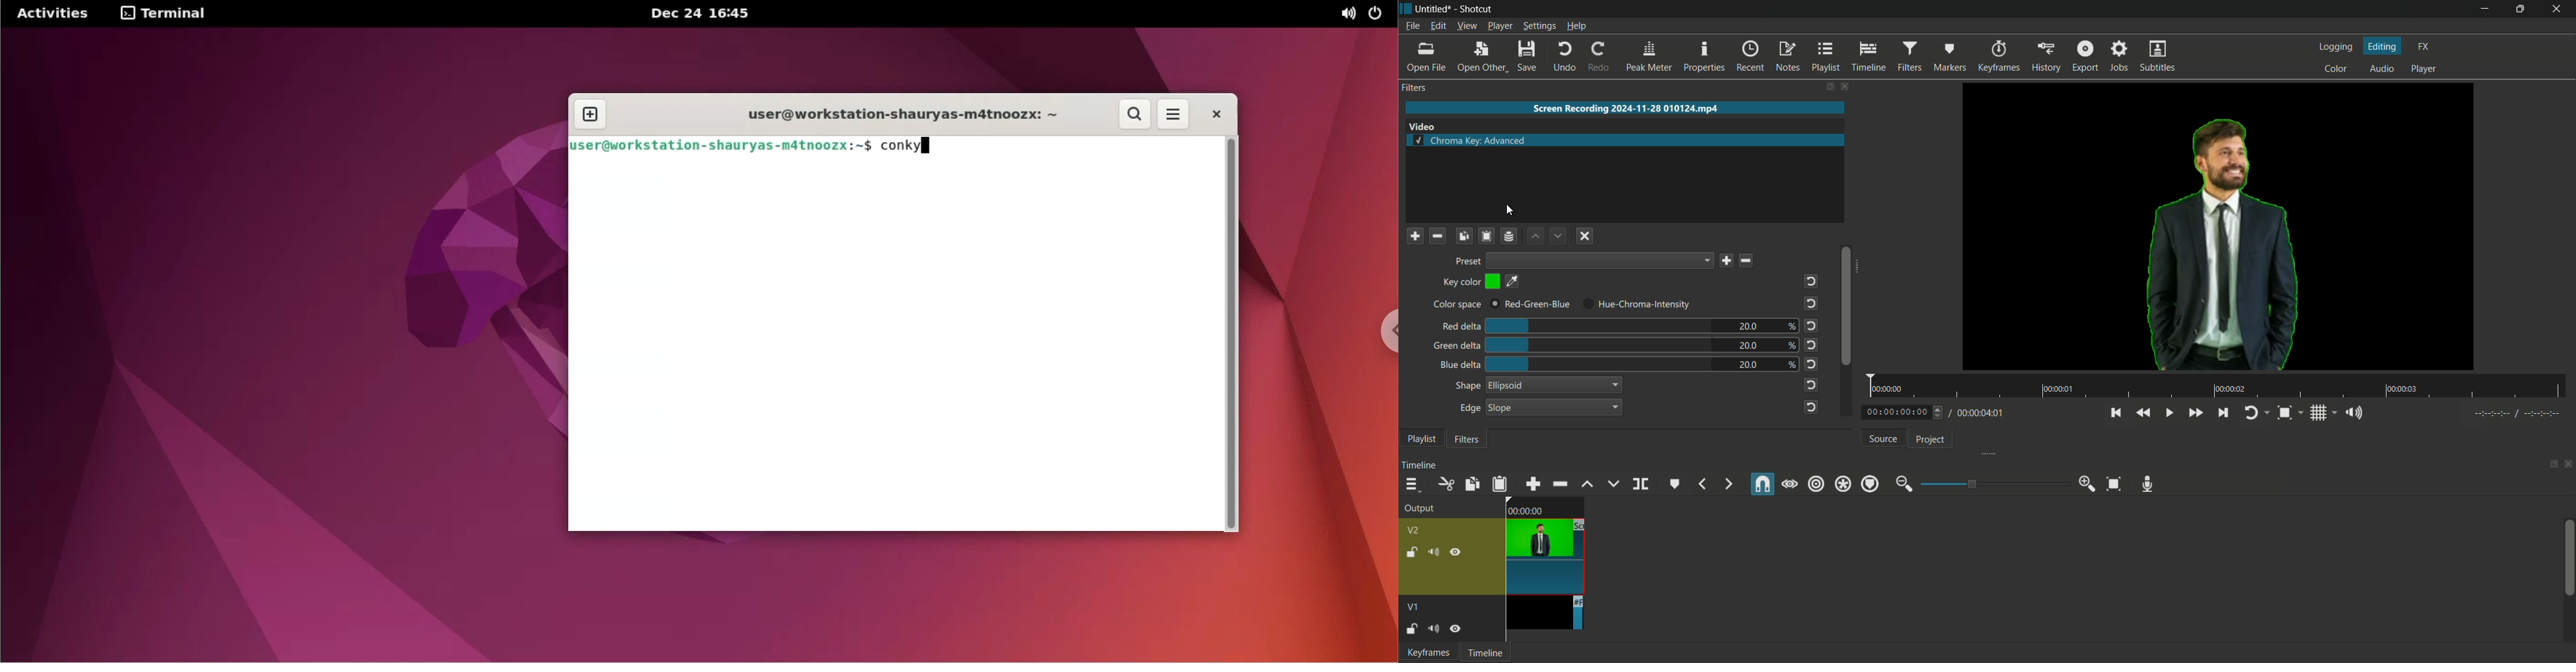  What do you see at coordinates (1749, 326) in the screenshot?
I see `20.0` at bounding box center [1749, 326].